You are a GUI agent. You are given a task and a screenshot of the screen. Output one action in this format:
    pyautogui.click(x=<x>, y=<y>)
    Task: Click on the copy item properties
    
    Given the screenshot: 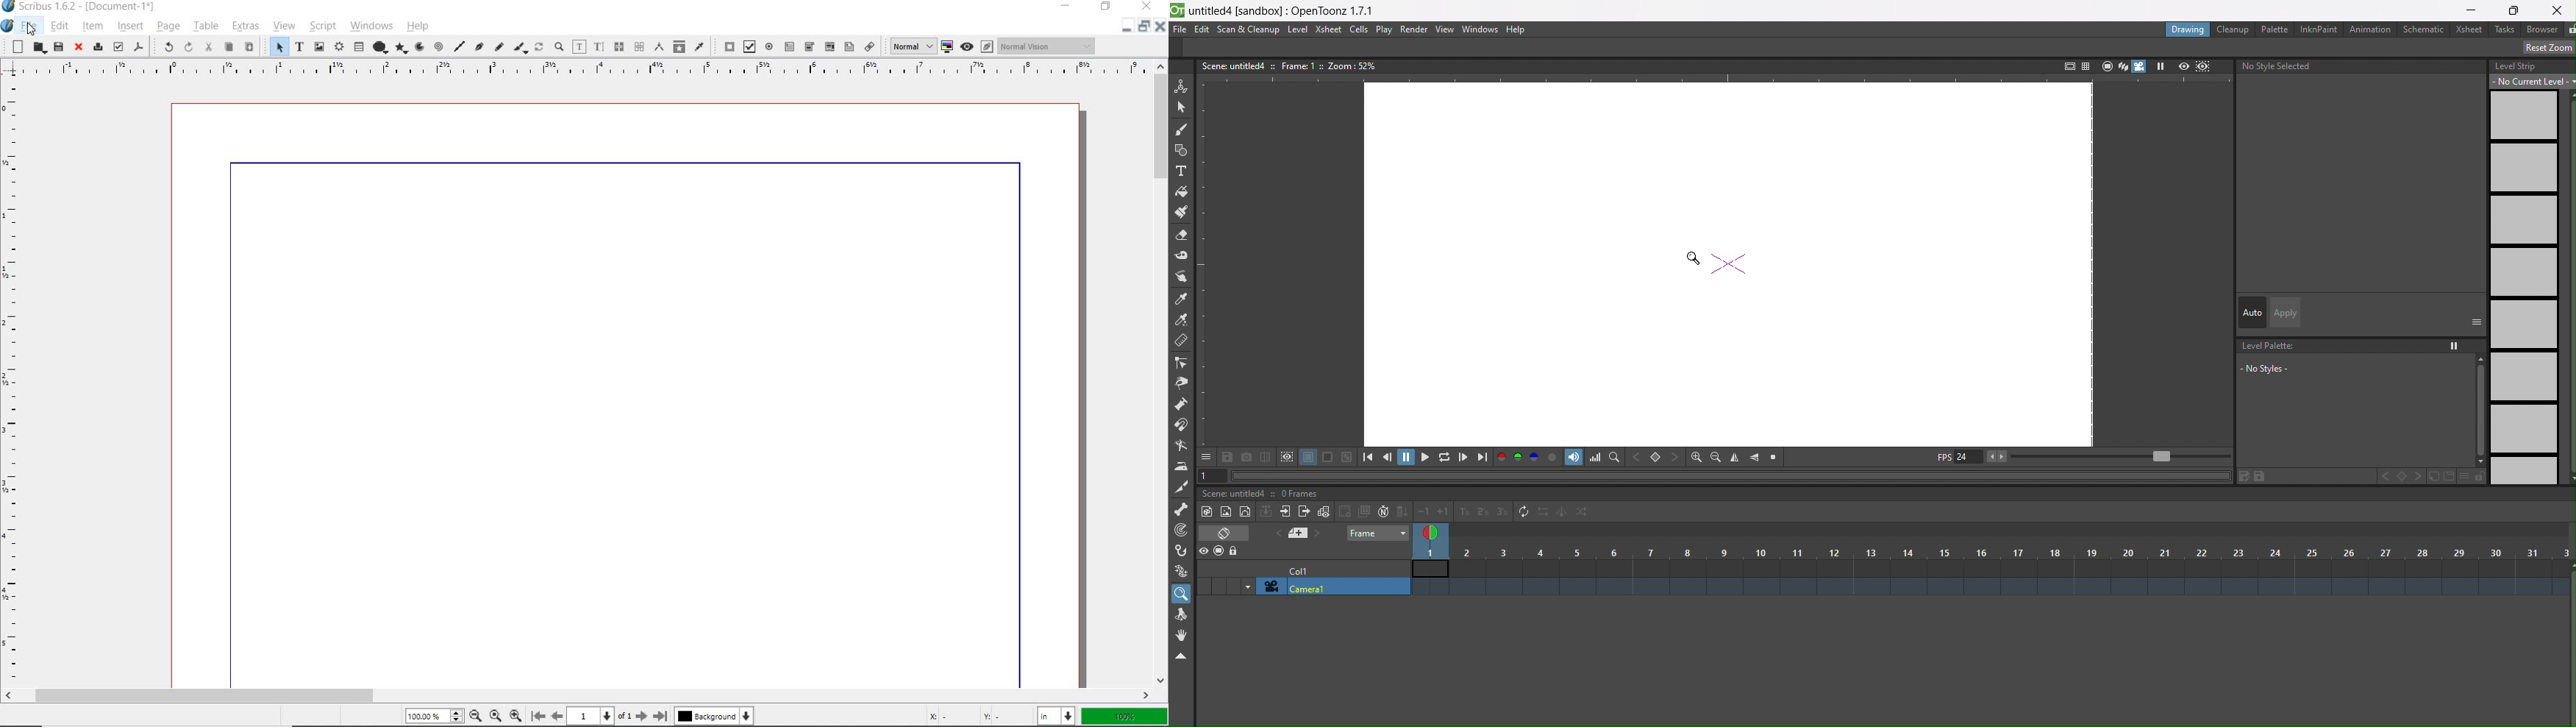 What is the action you would take?
    pyautogui.click(x=679, y=46)
    